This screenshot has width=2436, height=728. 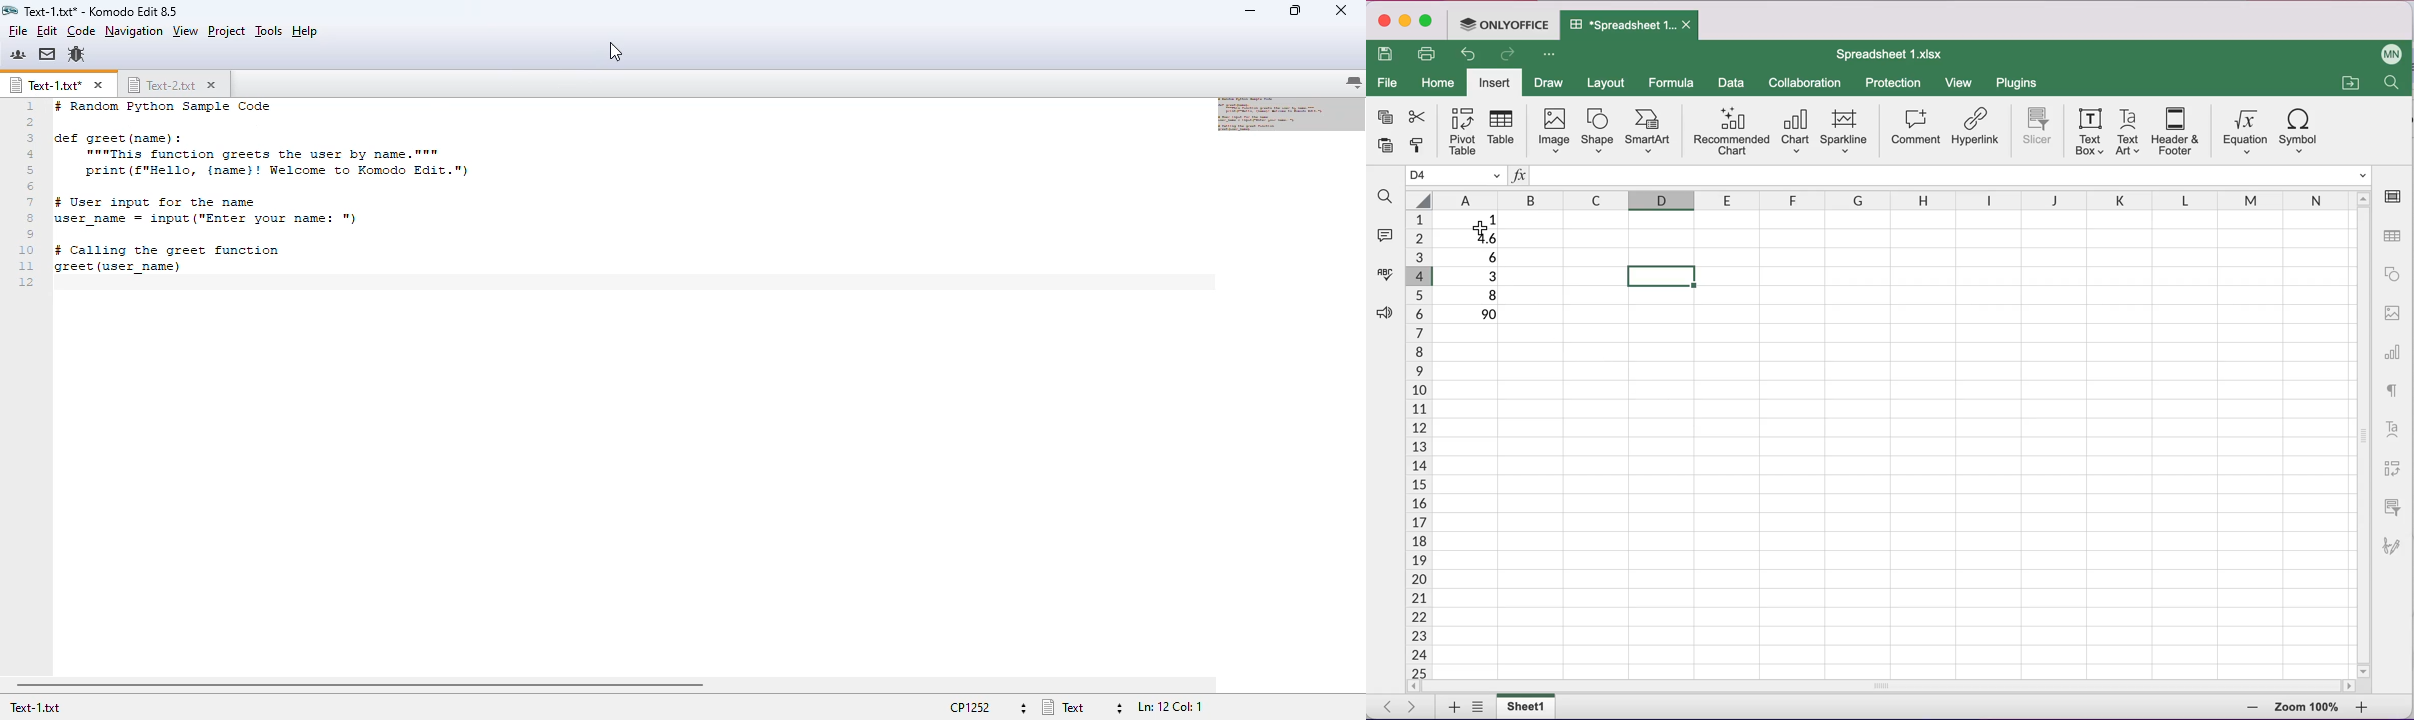 I want to click on cursor, so click(x=616, y=52).